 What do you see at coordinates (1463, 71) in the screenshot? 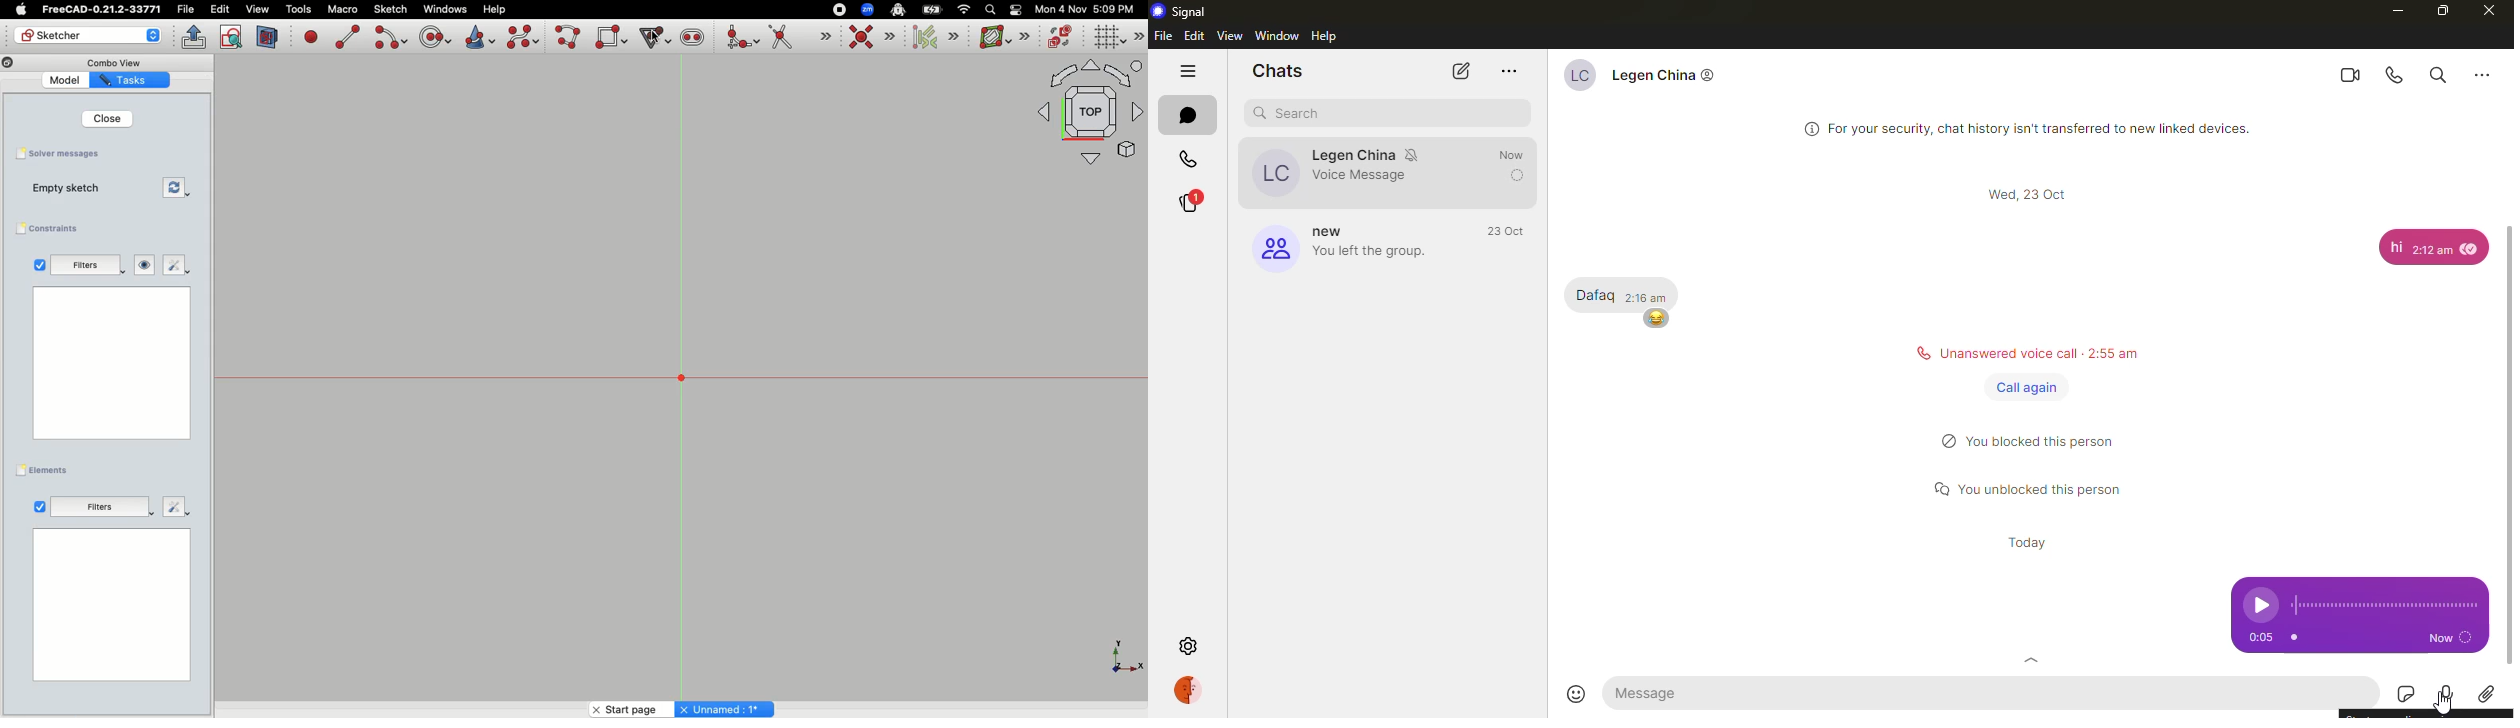
I see `new chat` at bounding box center [1463, 71].